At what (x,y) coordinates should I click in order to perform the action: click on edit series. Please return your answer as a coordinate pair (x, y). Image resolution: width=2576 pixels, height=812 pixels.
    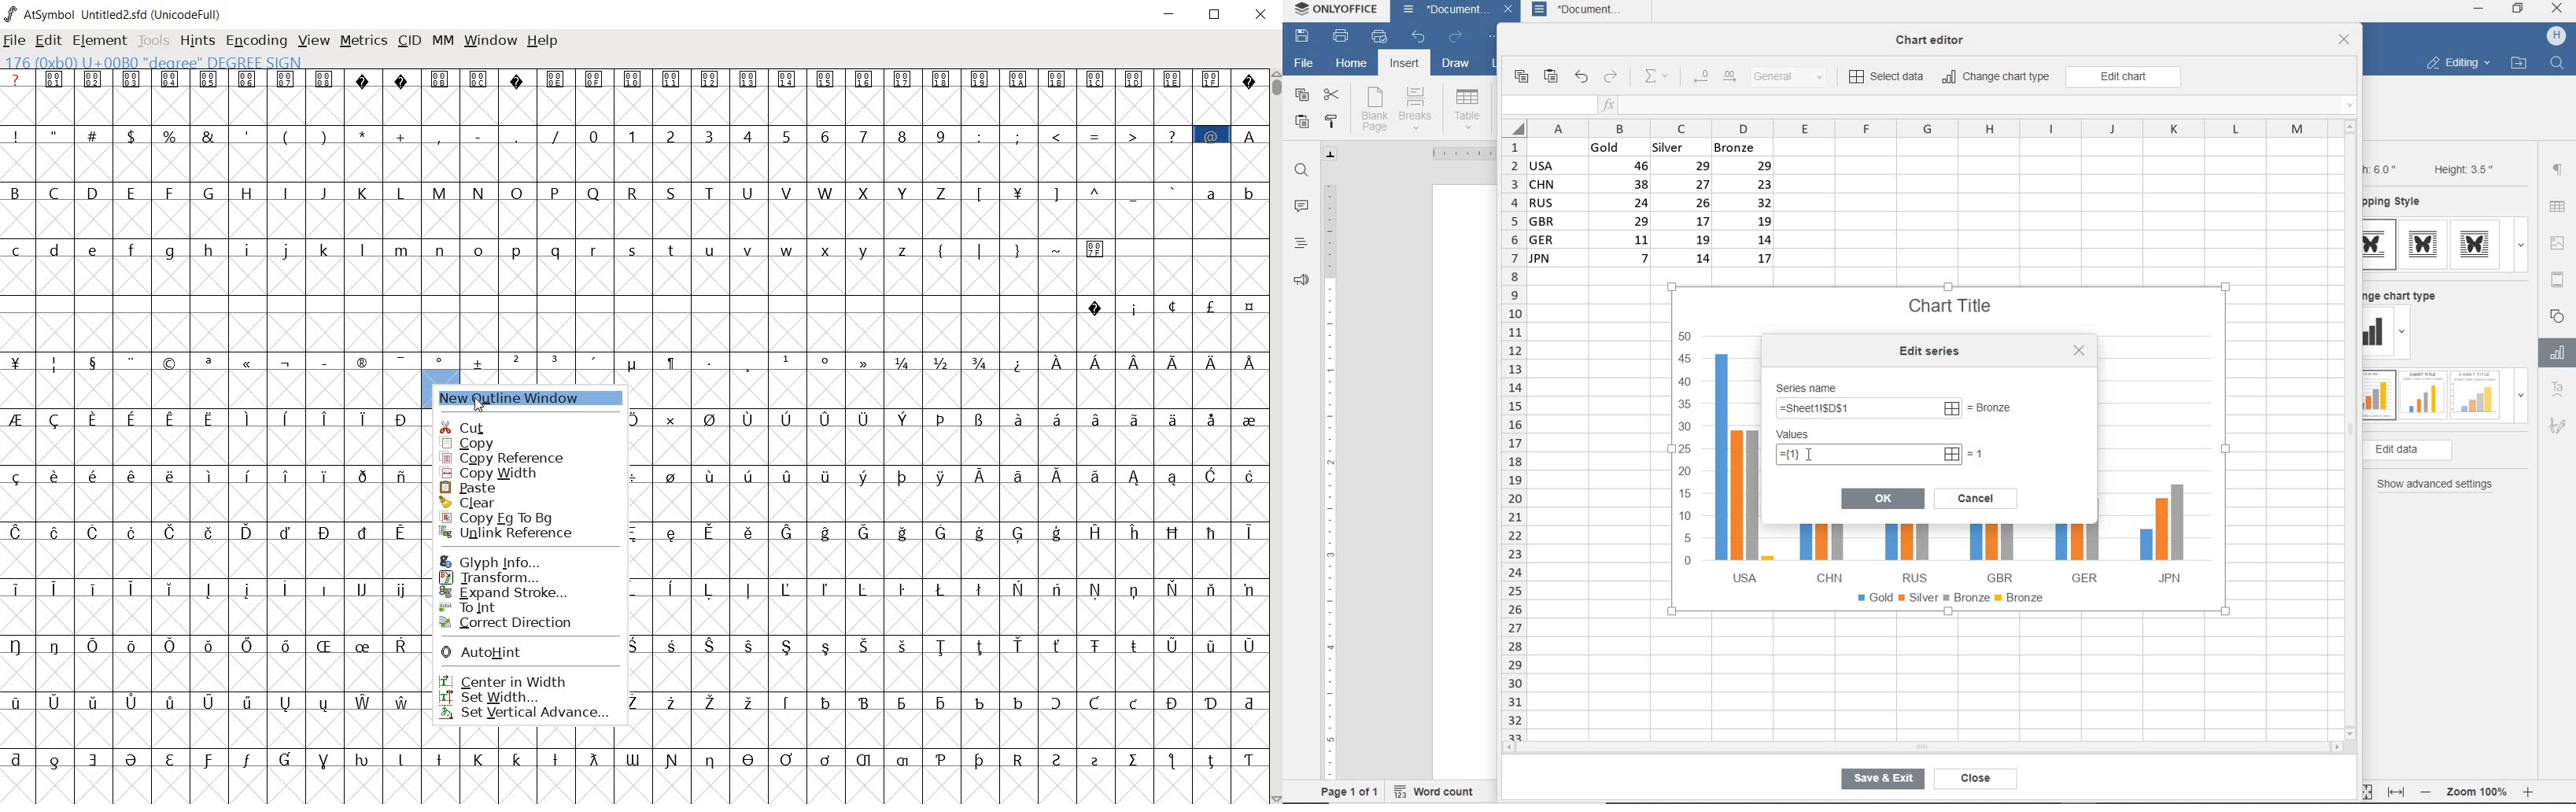
    Looking at the image, I should click on (1933, 351).